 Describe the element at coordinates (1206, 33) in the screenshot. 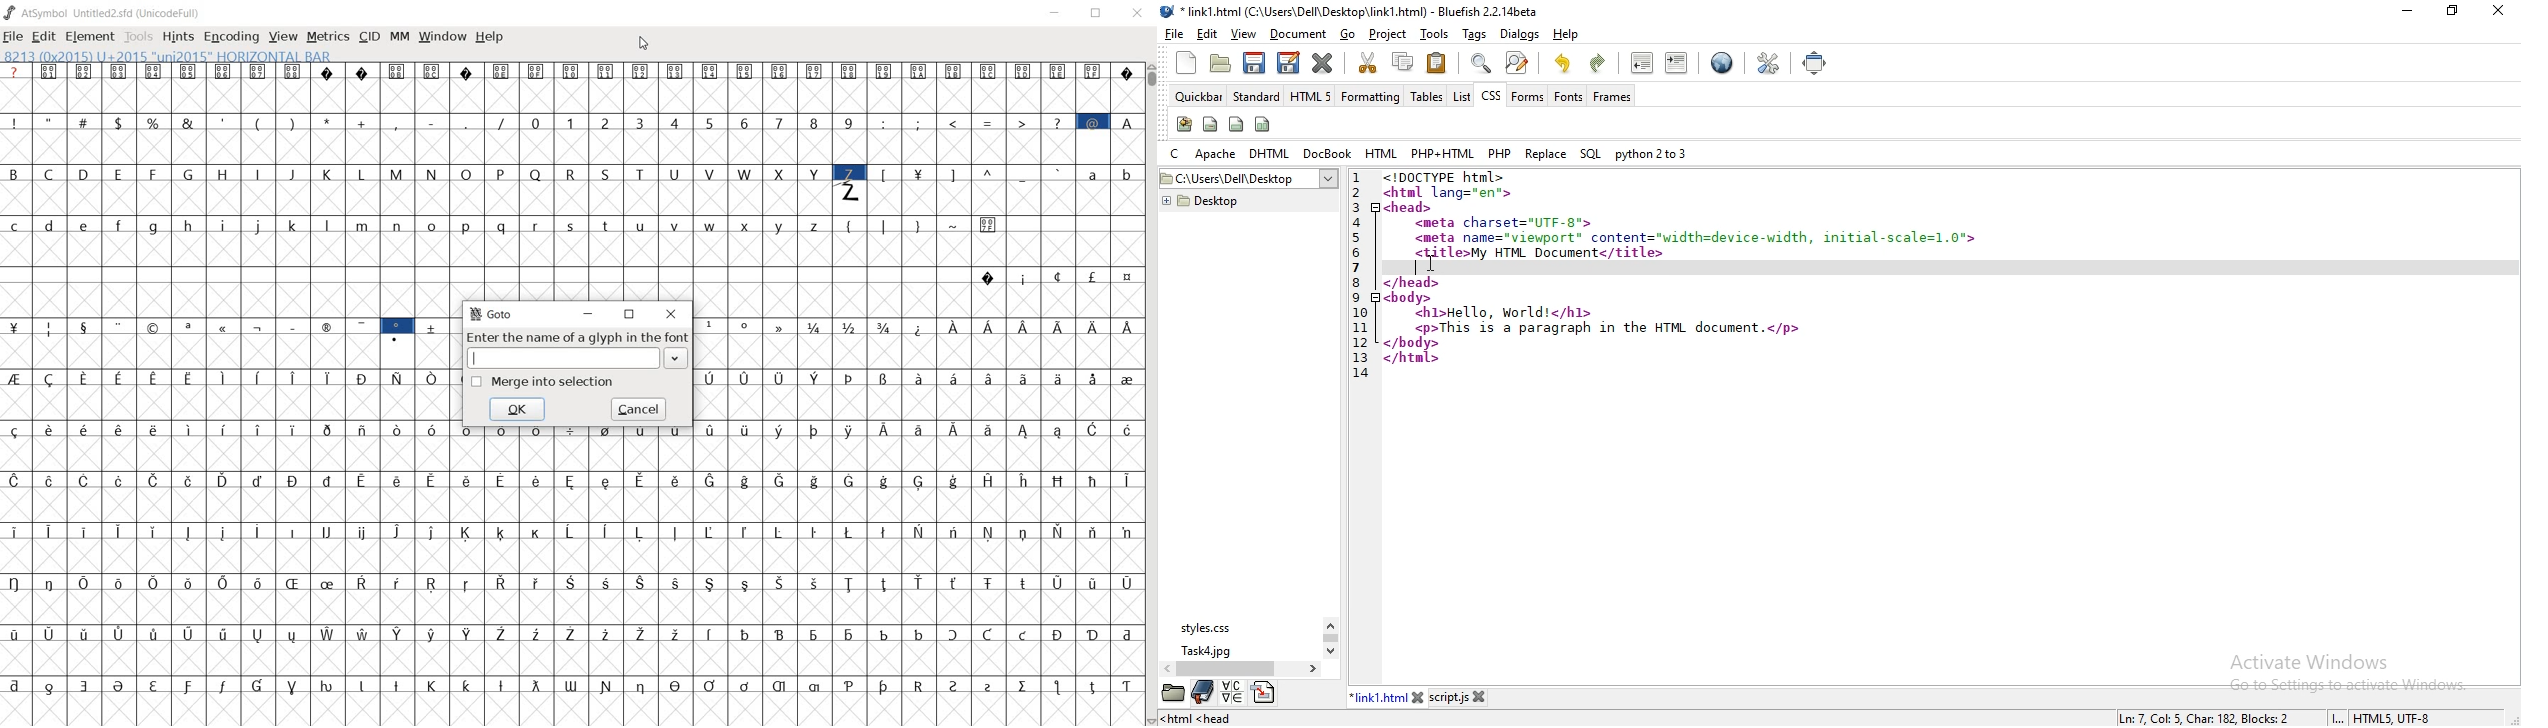

I see `edit` at that location.